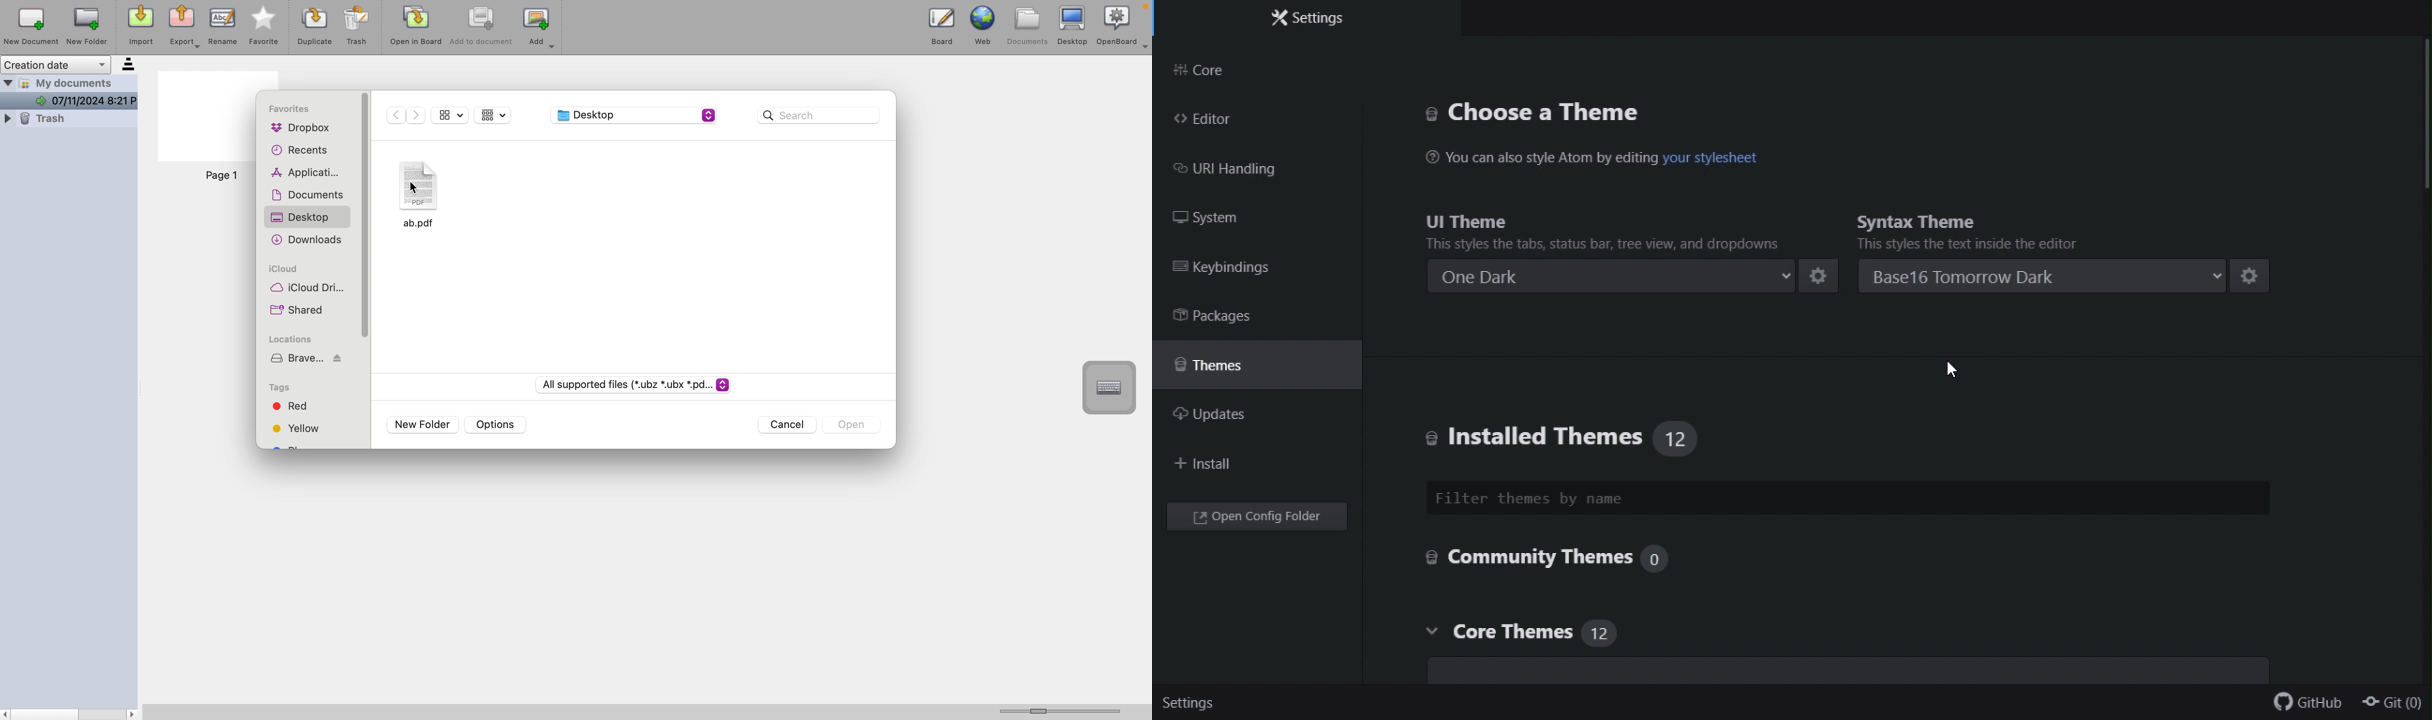 The width and height of the screenshot is (2436, 728). Describe the element at coordinates (1839, 650) in the screenshot. I see `Core themes` at that location.